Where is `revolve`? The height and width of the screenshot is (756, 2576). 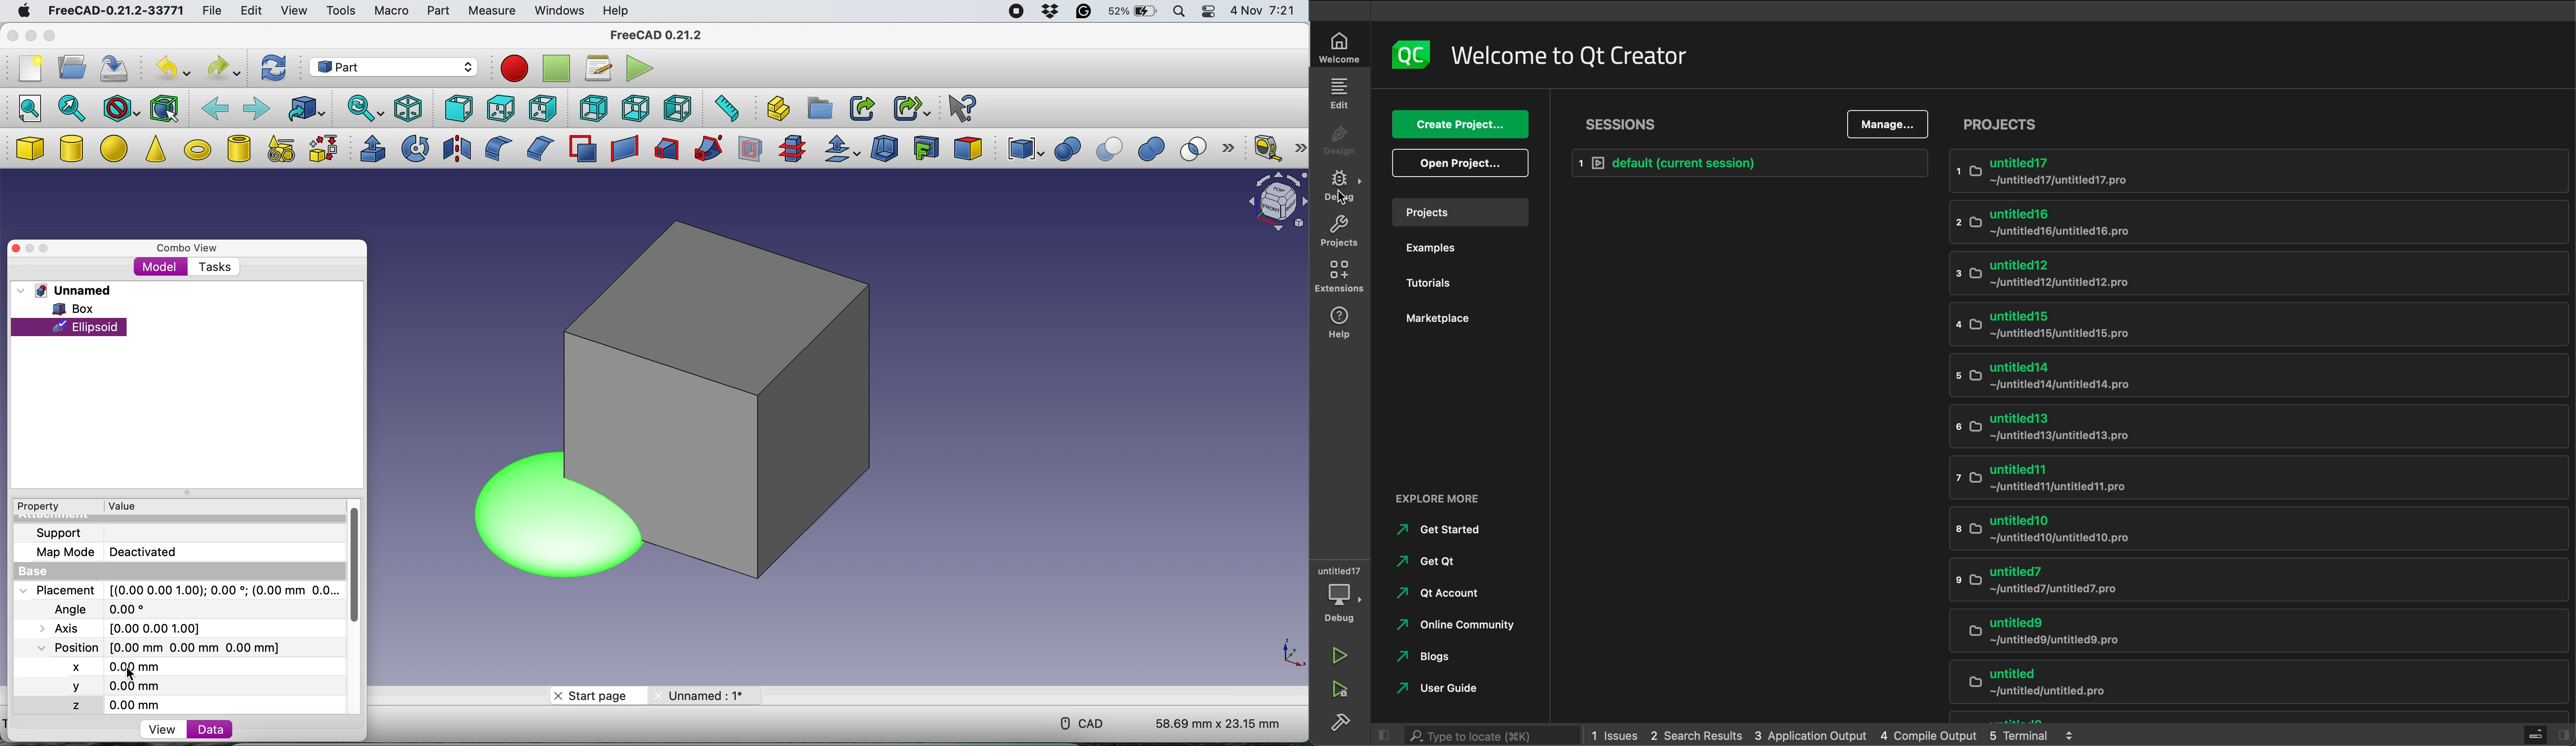 revolve is located at coordinates (416, 148).